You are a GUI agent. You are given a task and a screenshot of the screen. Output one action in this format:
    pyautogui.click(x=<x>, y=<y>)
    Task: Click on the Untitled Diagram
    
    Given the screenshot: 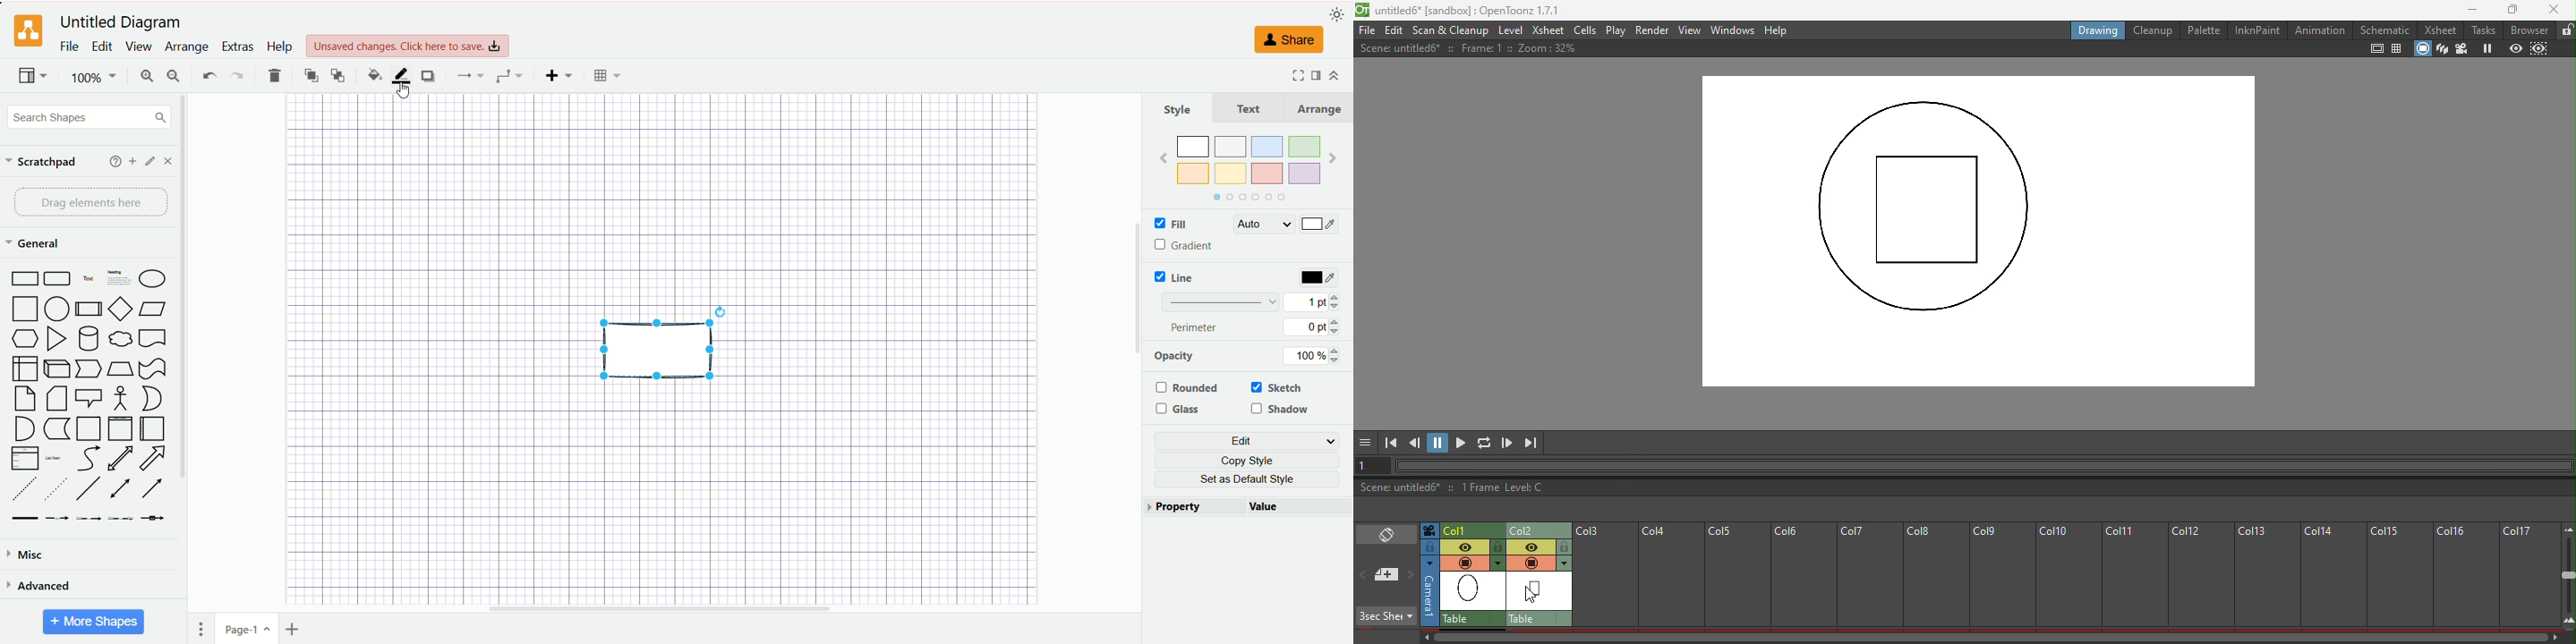 What is the action you would take?
    pyautogui.click(x=120, y=23)
    